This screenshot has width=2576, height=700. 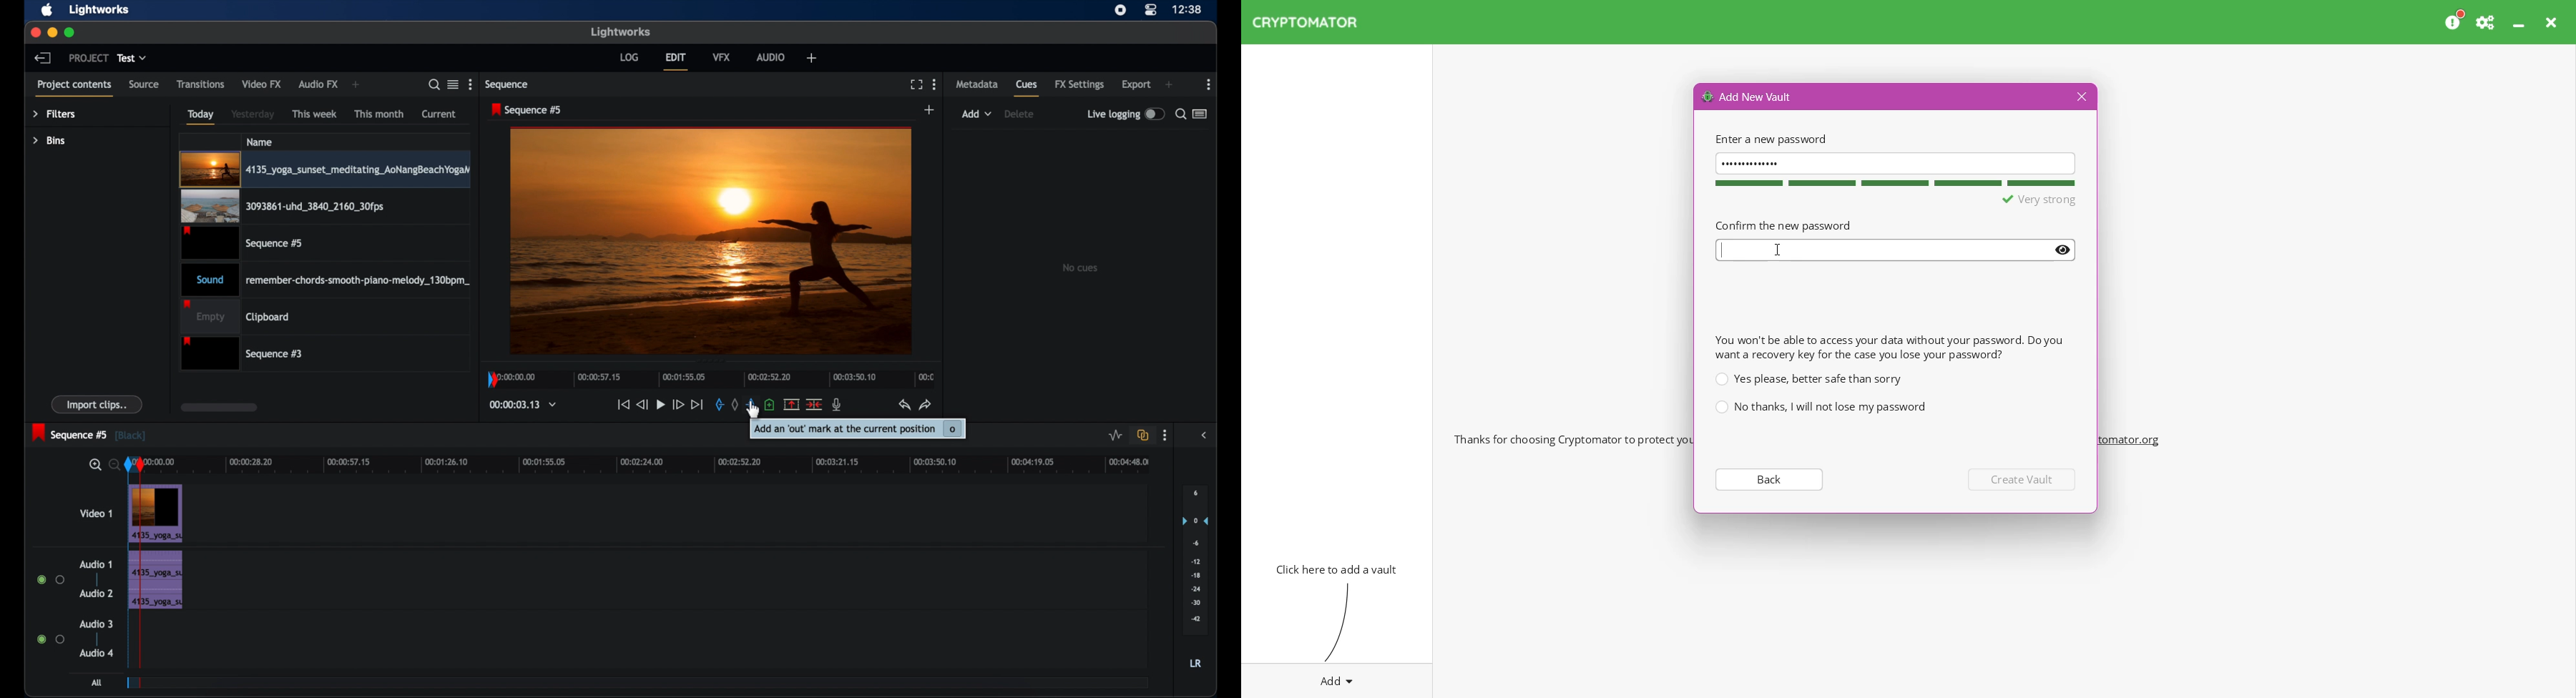 What do you see at coordinates (70, 32) in the screenshot?
I see `maximize` at bounding box center [70, 32].